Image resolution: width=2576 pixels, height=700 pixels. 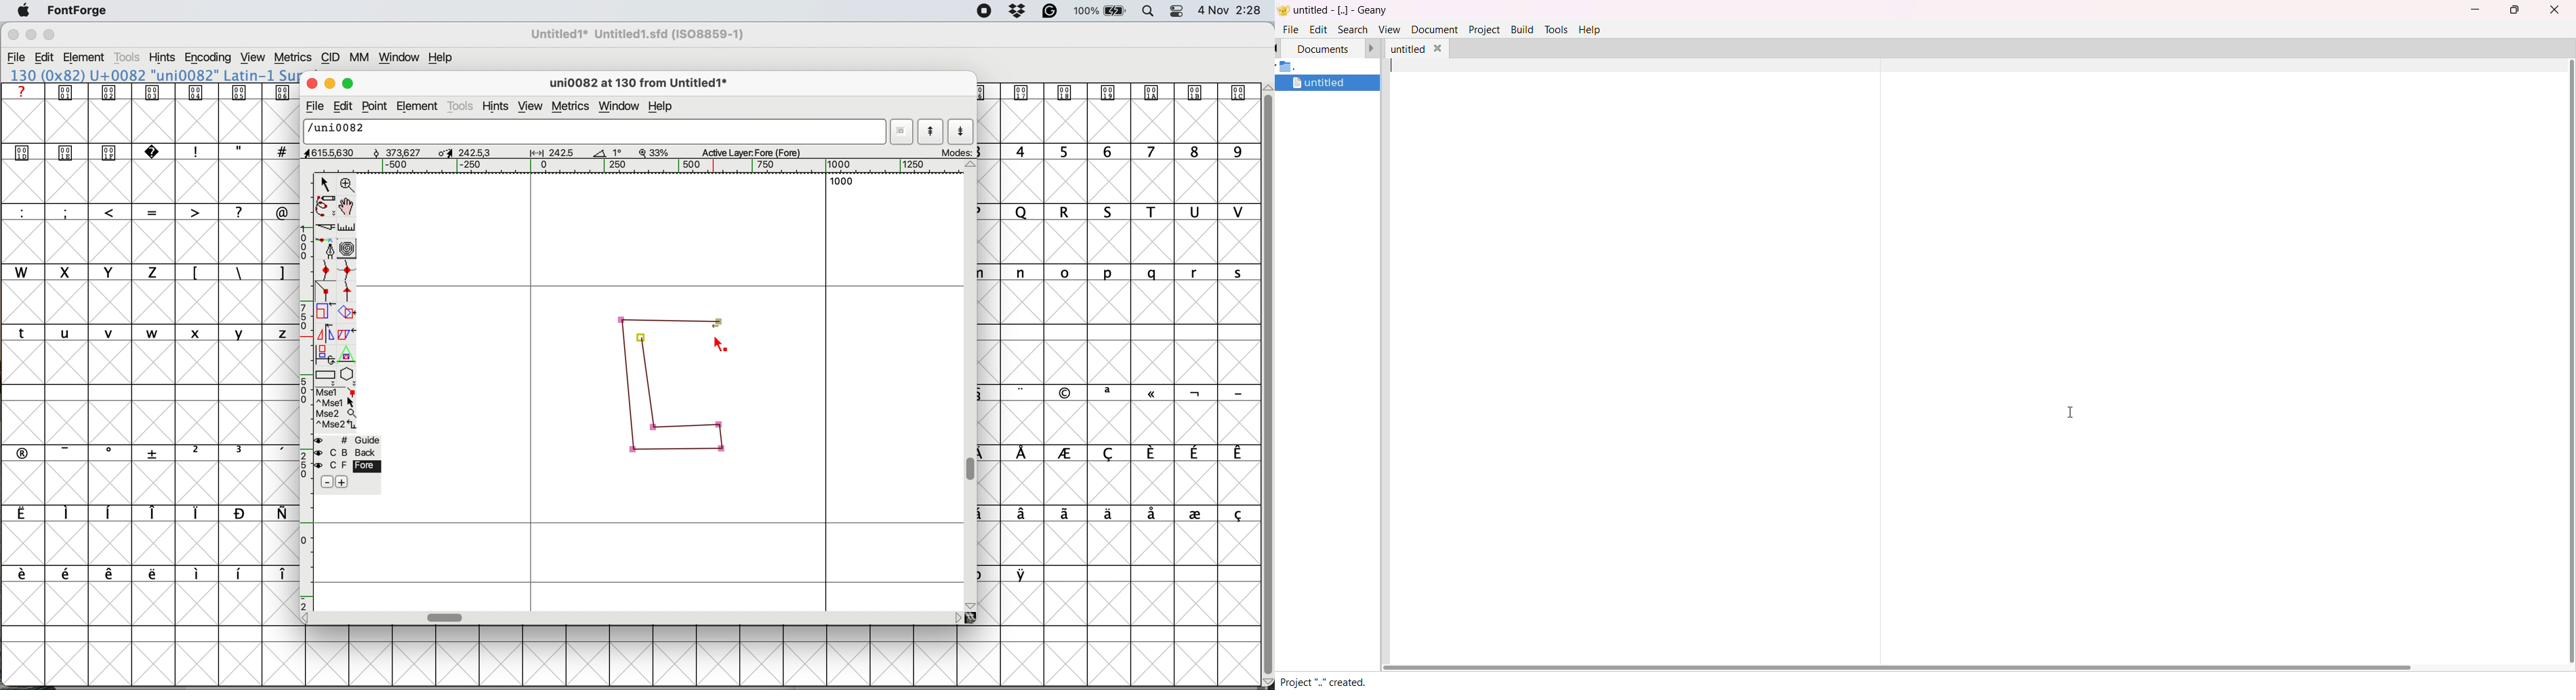 What do you see at coordinates (325, 185) in the screenshot?
I see `selector` at bounding box center [325, 185].